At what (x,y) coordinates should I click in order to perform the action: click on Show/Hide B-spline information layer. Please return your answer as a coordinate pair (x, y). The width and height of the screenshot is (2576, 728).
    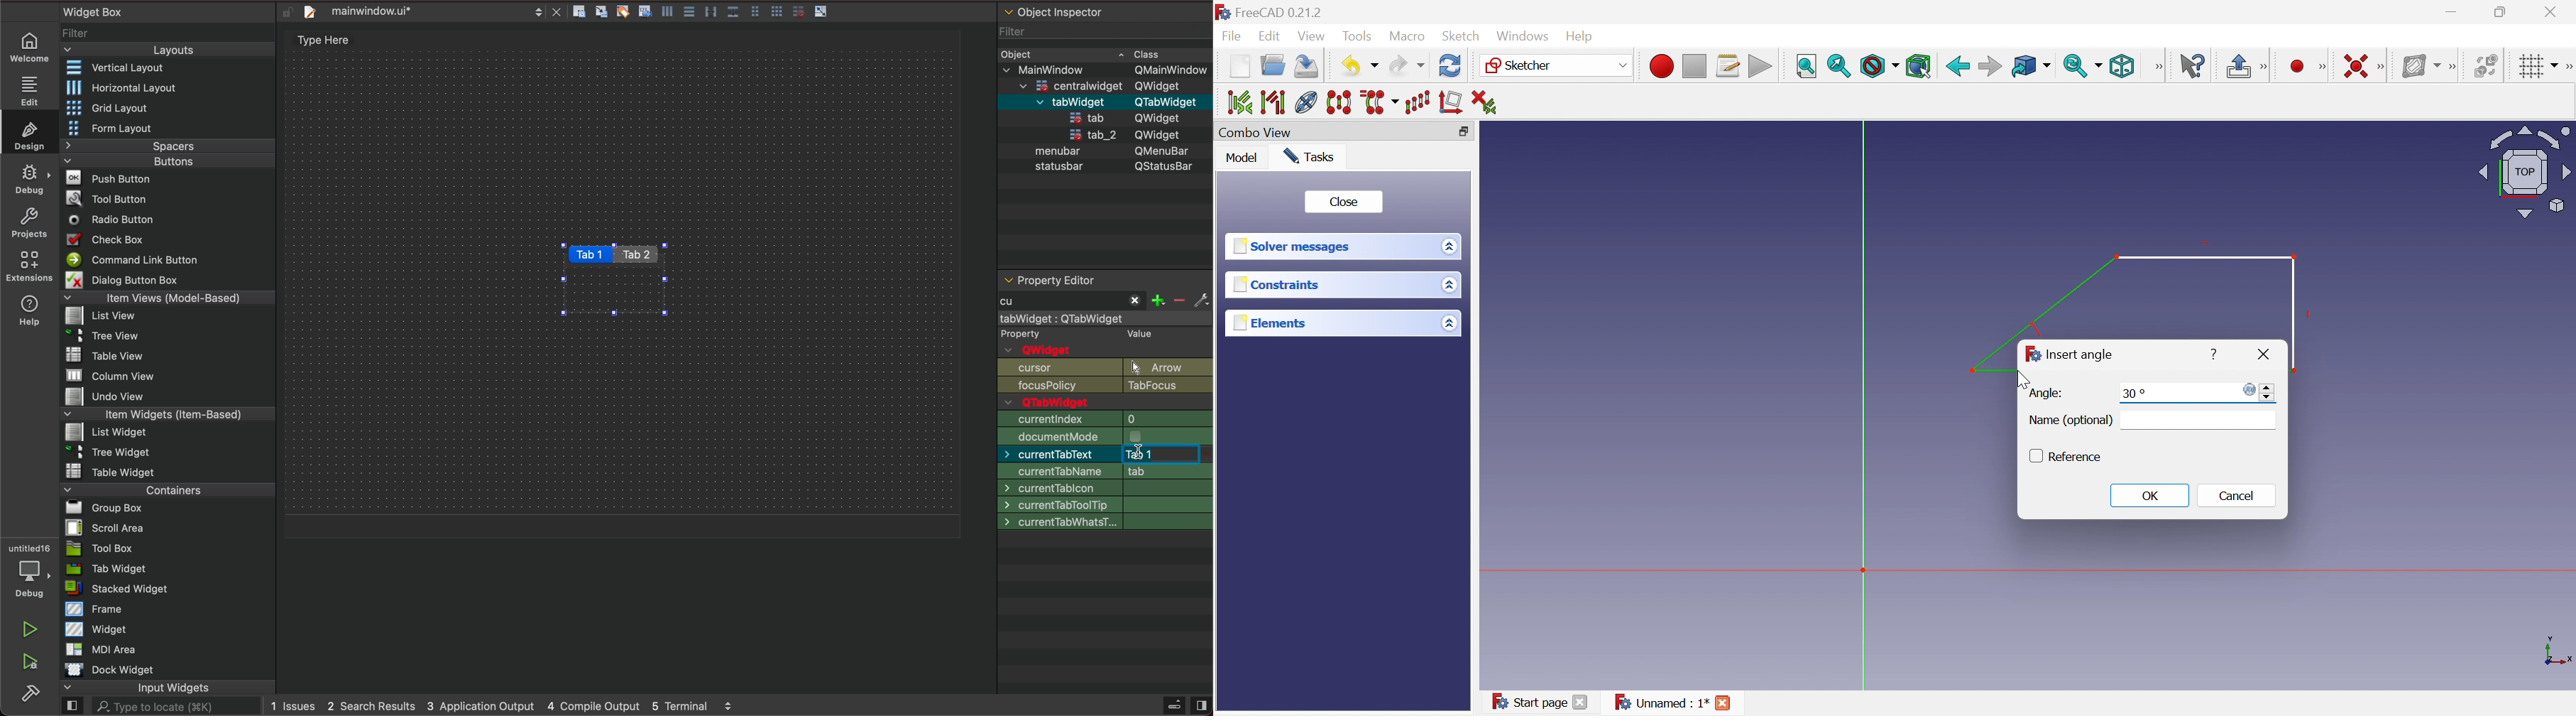
    Looking at the image, I should click on (2417, 65).